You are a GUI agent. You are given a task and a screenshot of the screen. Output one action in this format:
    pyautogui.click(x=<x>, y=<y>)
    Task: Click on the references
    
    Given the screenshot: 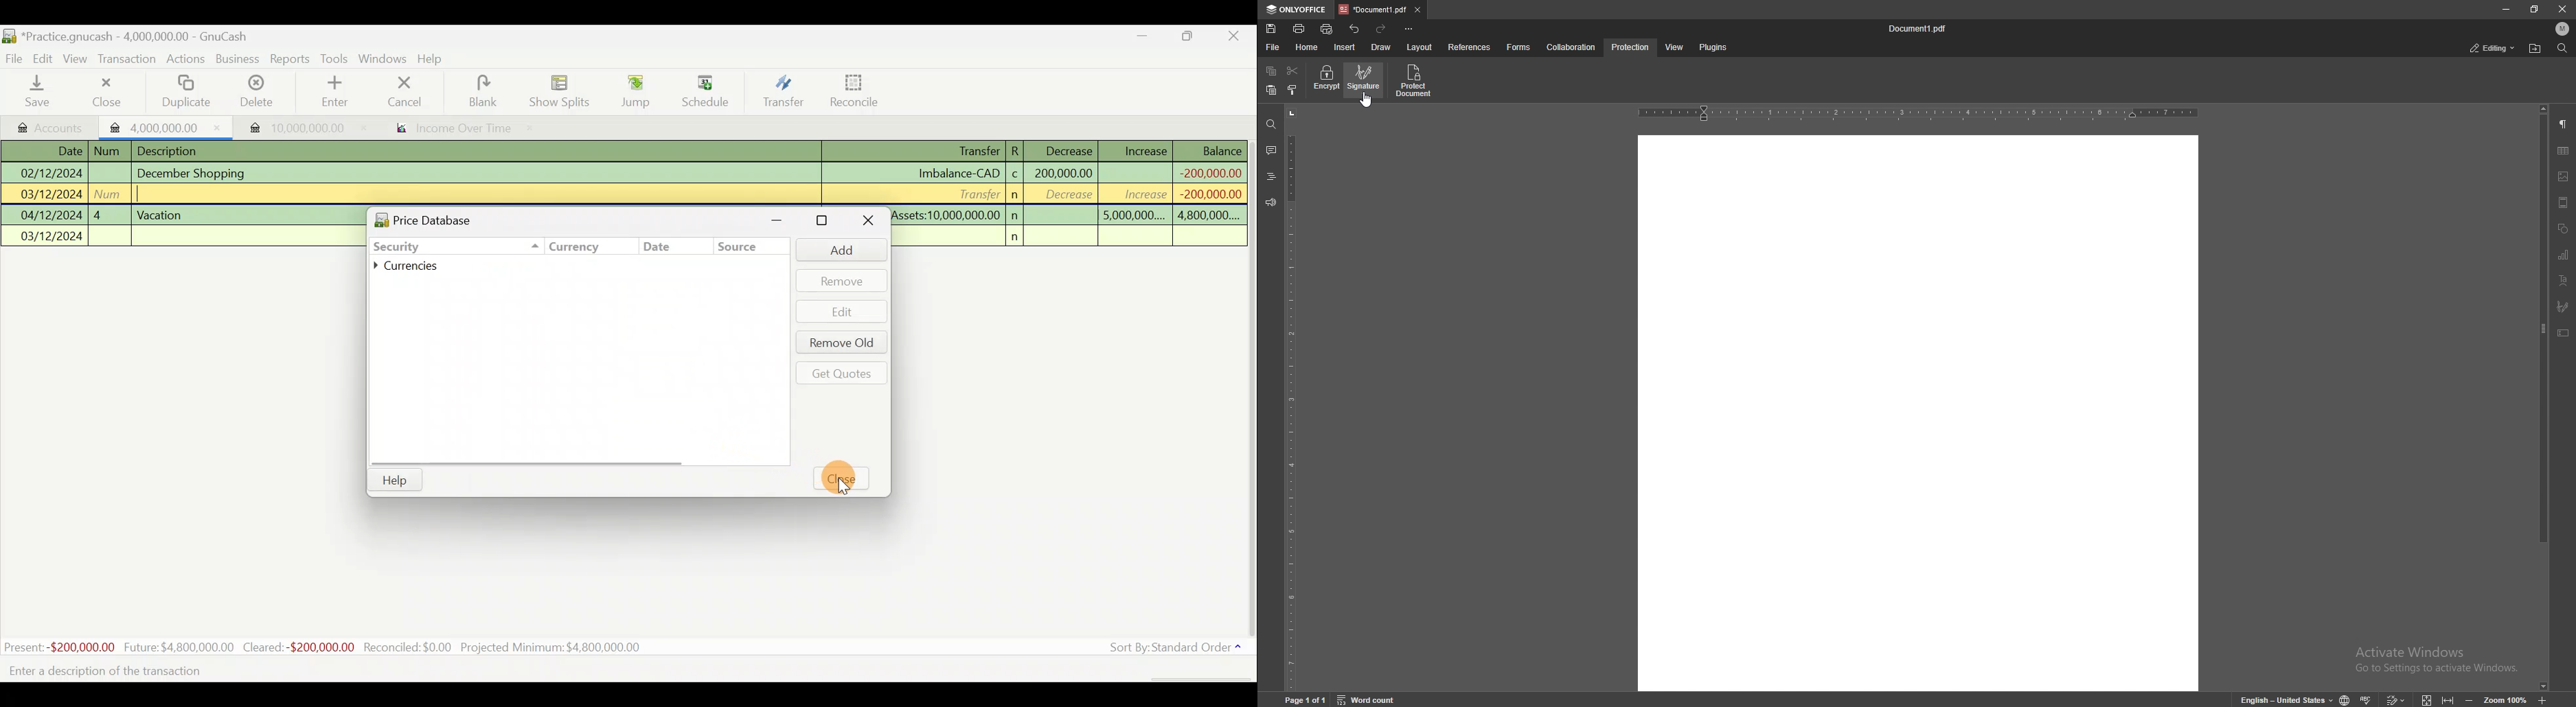 What is the action you would take?
    pyautogui.click(x=1471, y=47)
    